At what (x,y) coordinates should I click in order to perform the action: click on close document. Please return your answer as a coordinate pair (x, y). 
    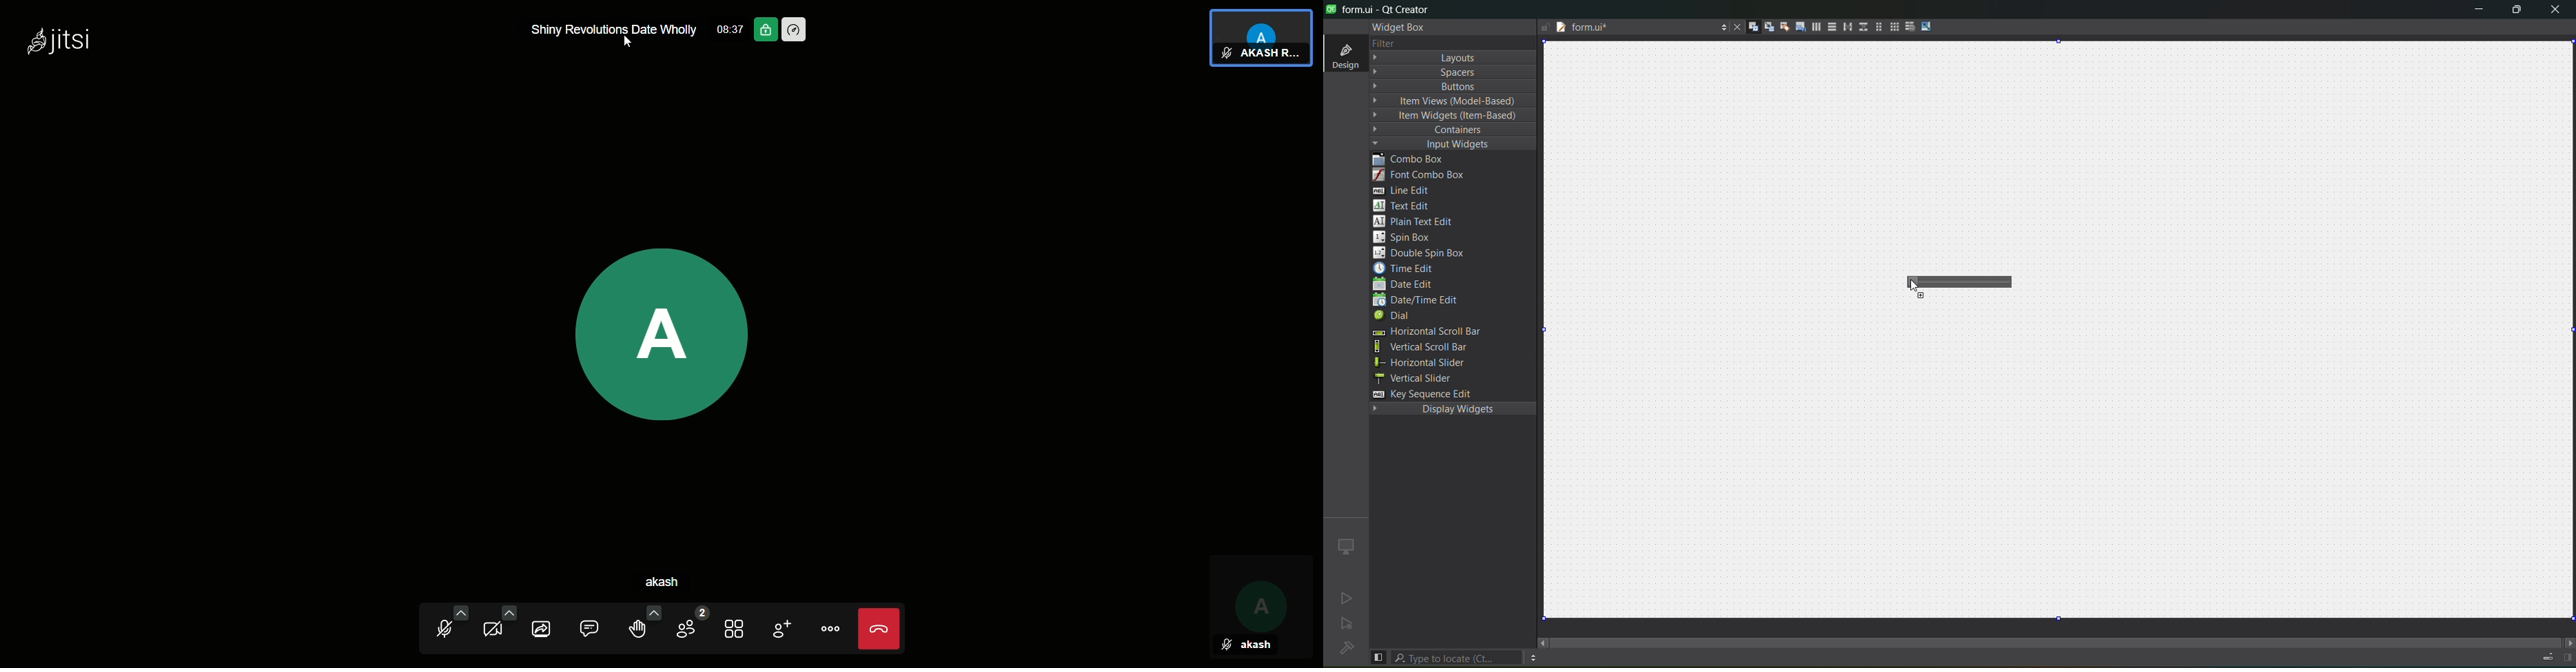
    Looking at the image, I should click on (1736, 26).